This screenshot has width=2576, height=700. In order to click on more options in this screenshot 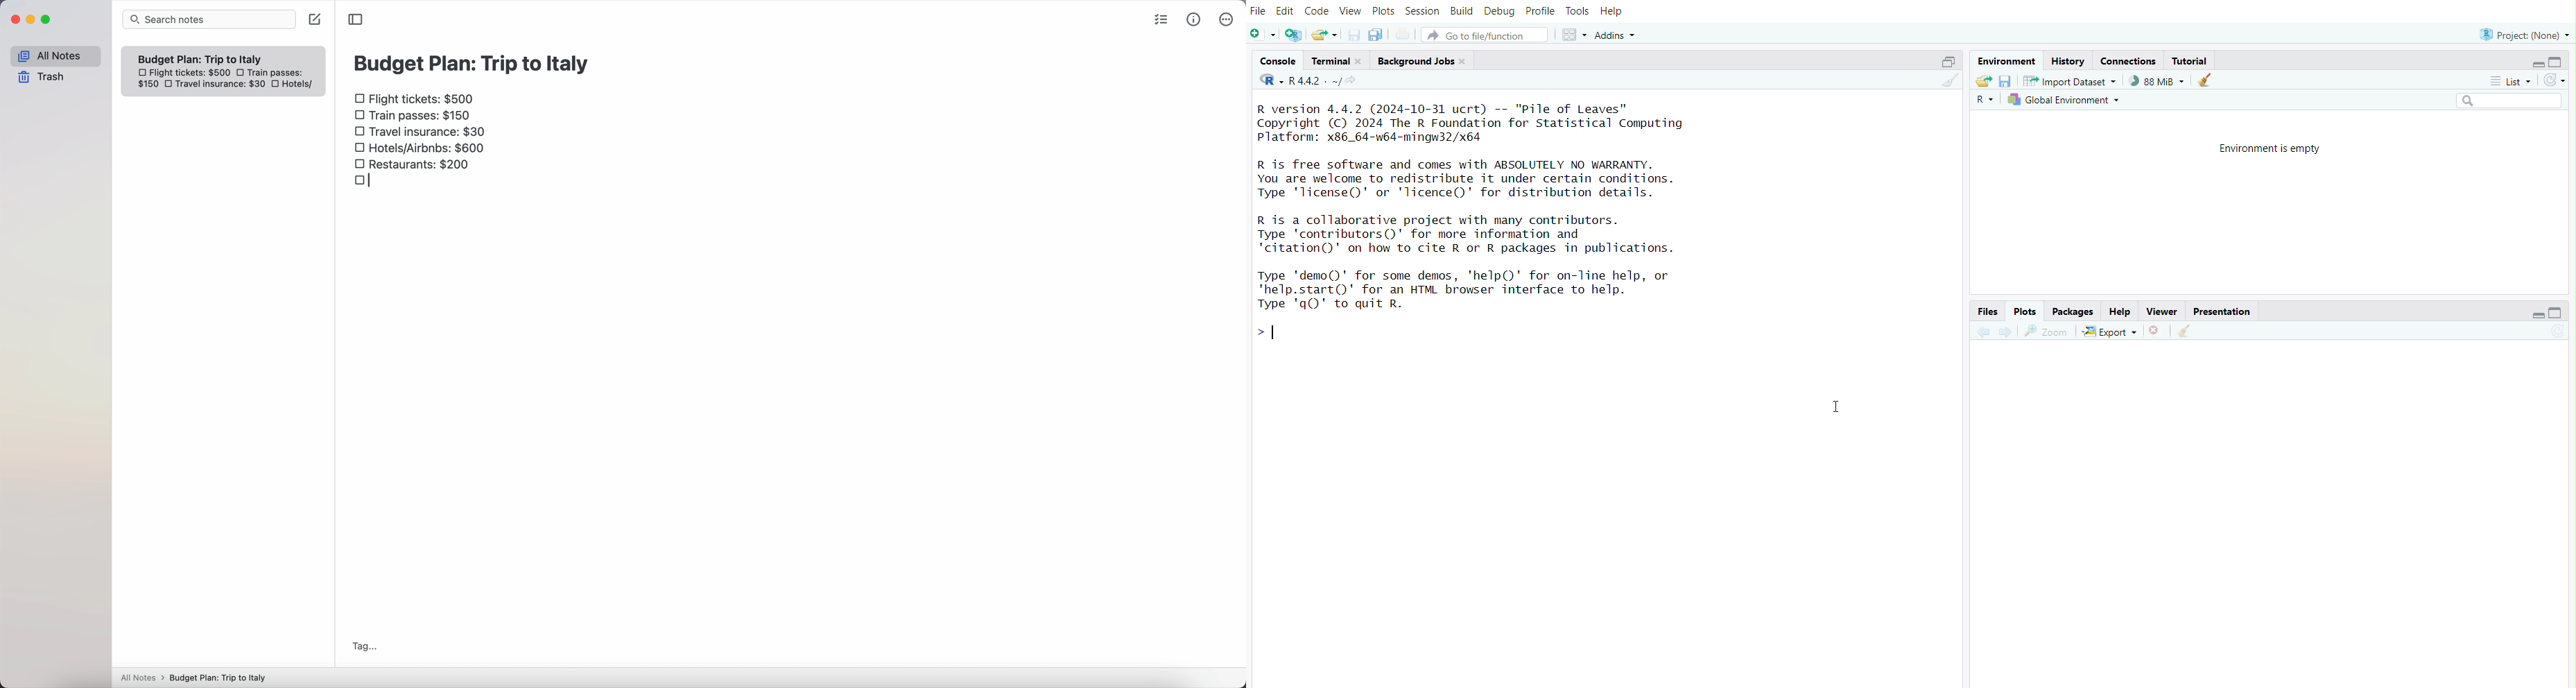, I will do `click(1227, 19)`.